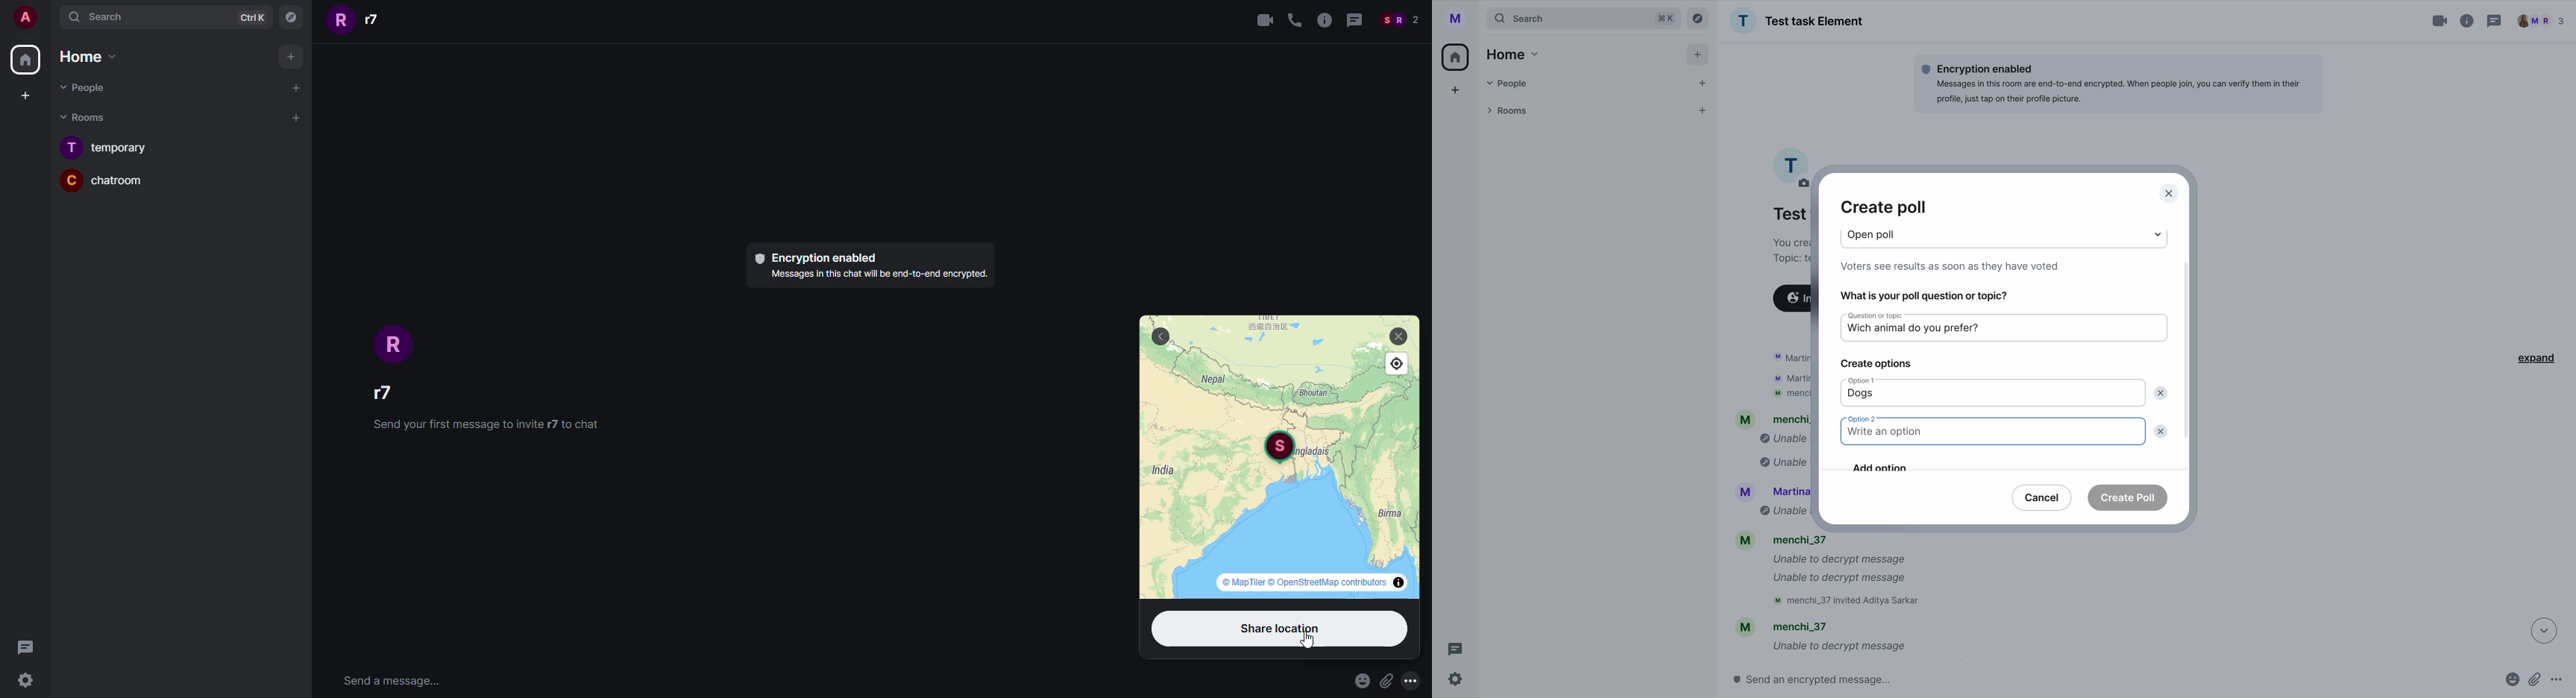 This screenshot has width=2576, height=700. Describe the element at coordinates (24, 60) in the screenshot. I see `Home` at that location.